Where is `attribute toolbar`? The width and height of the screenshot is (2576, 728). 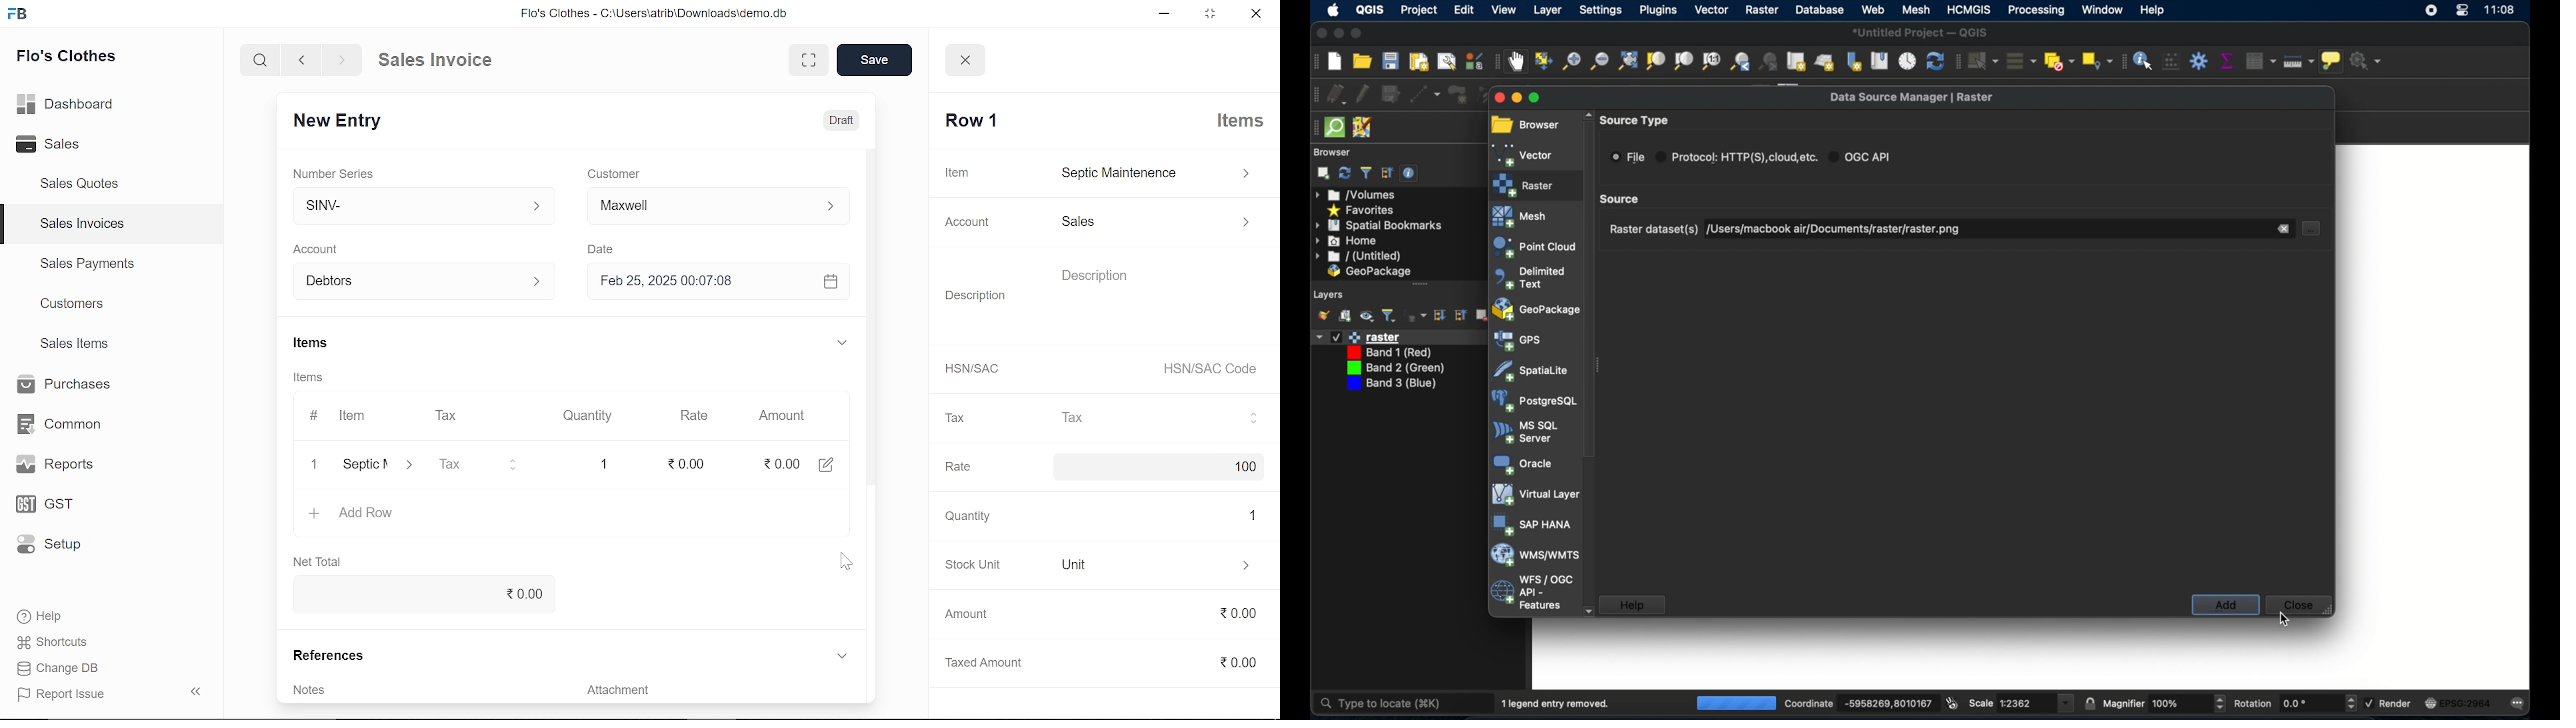
attribute toolbar is located at coordinates (2121, 61).